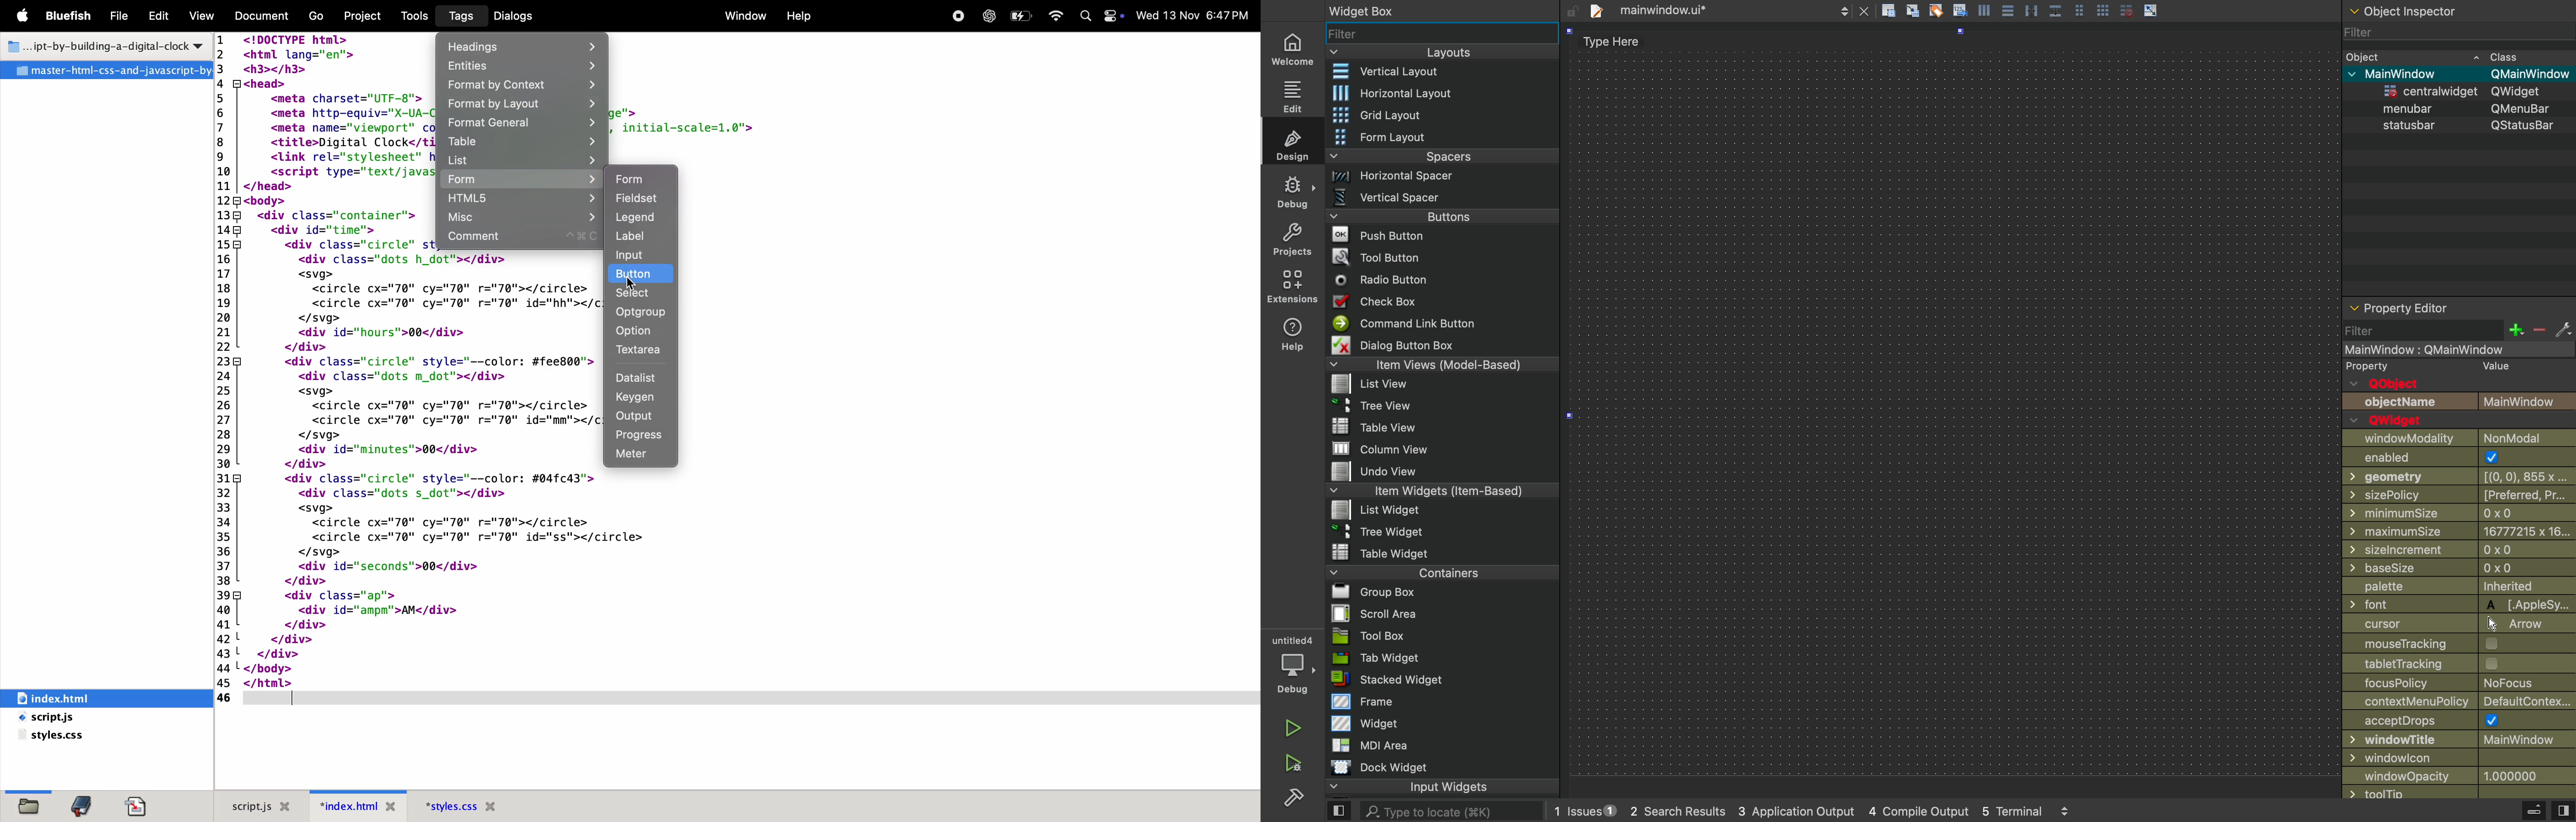 The image size is (2576, 840). Describe the element at coordinates (2460, 126) in the screenshot. I see `status bar` at that location.